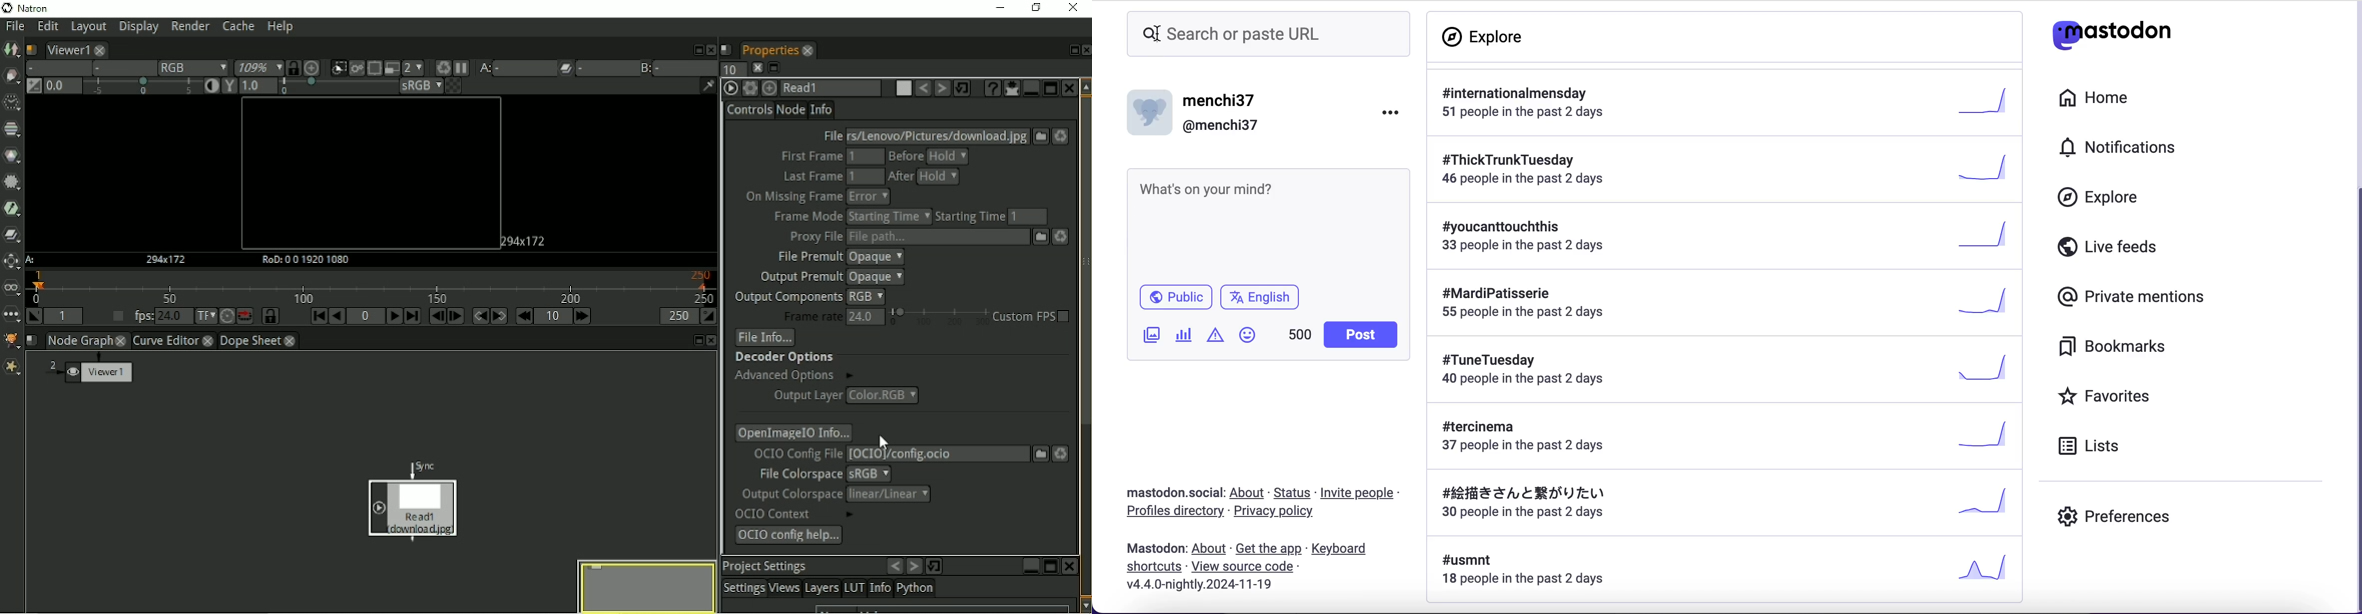  Describe the element at coordinates (1263, 298) in the screenshot. I see `english` at that location.